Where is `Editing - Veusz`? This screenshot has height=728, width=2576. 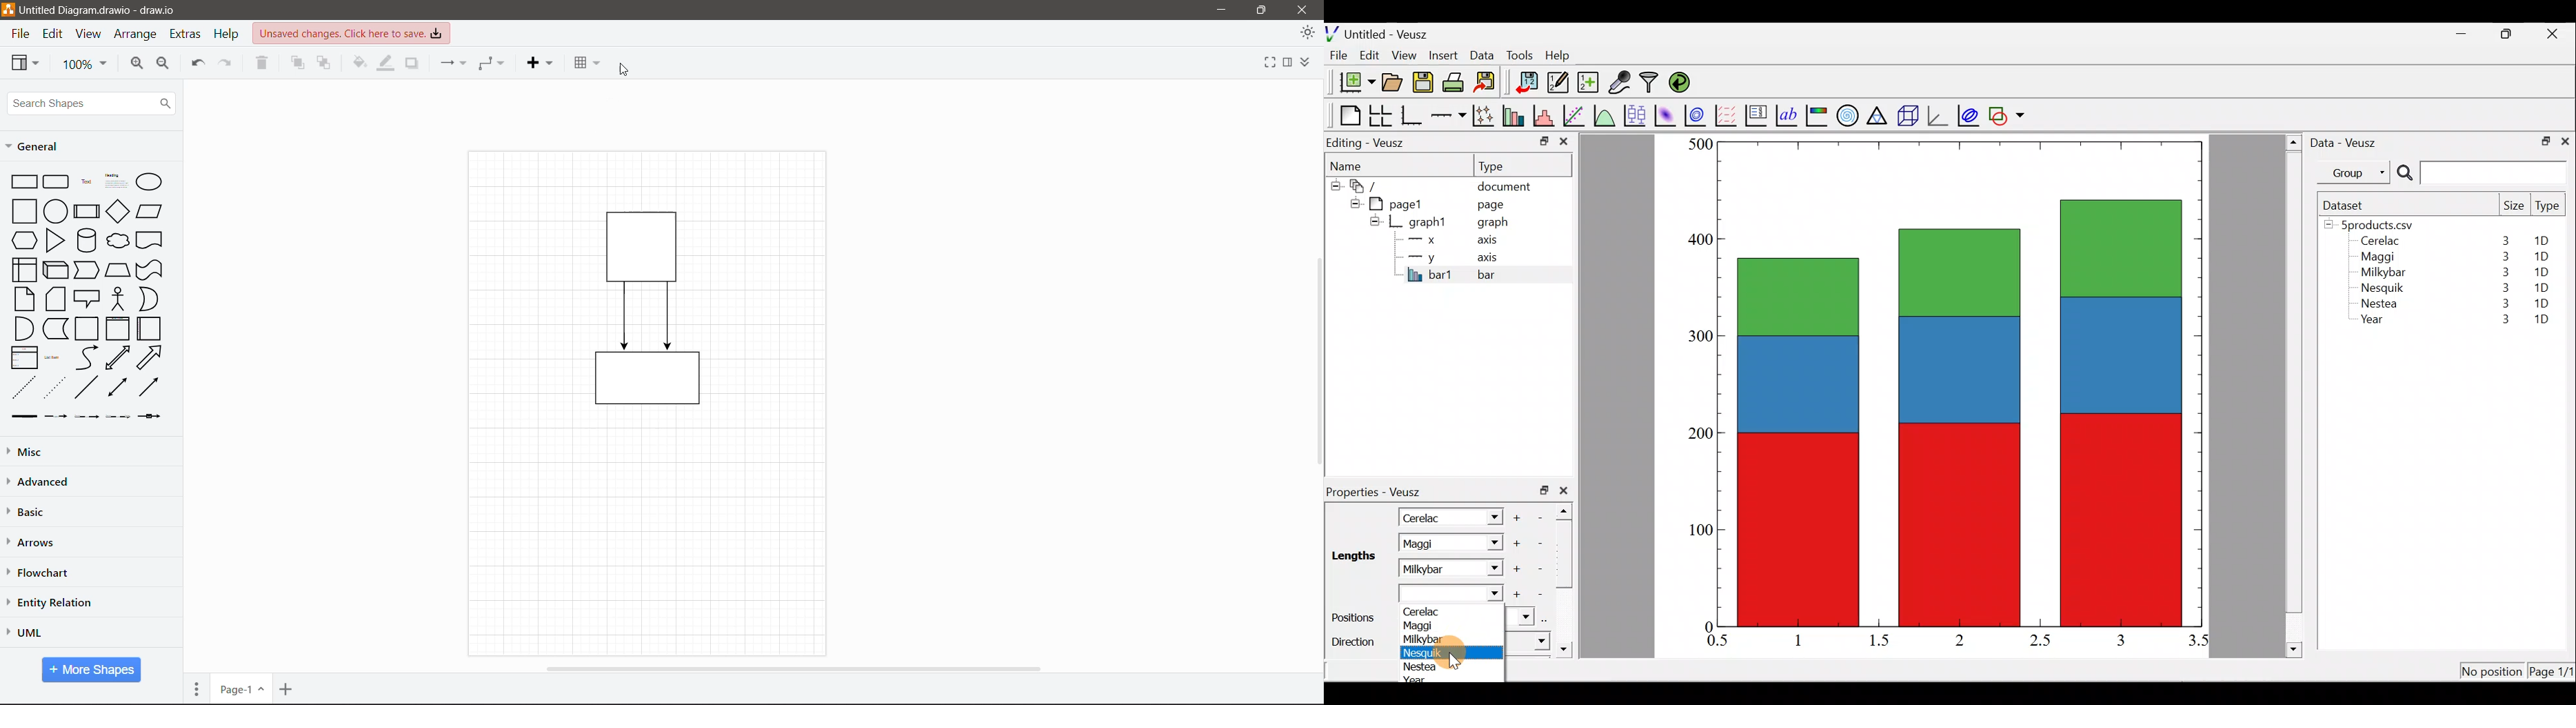 Editing - Veusz is located at coordinates (1368, 142).